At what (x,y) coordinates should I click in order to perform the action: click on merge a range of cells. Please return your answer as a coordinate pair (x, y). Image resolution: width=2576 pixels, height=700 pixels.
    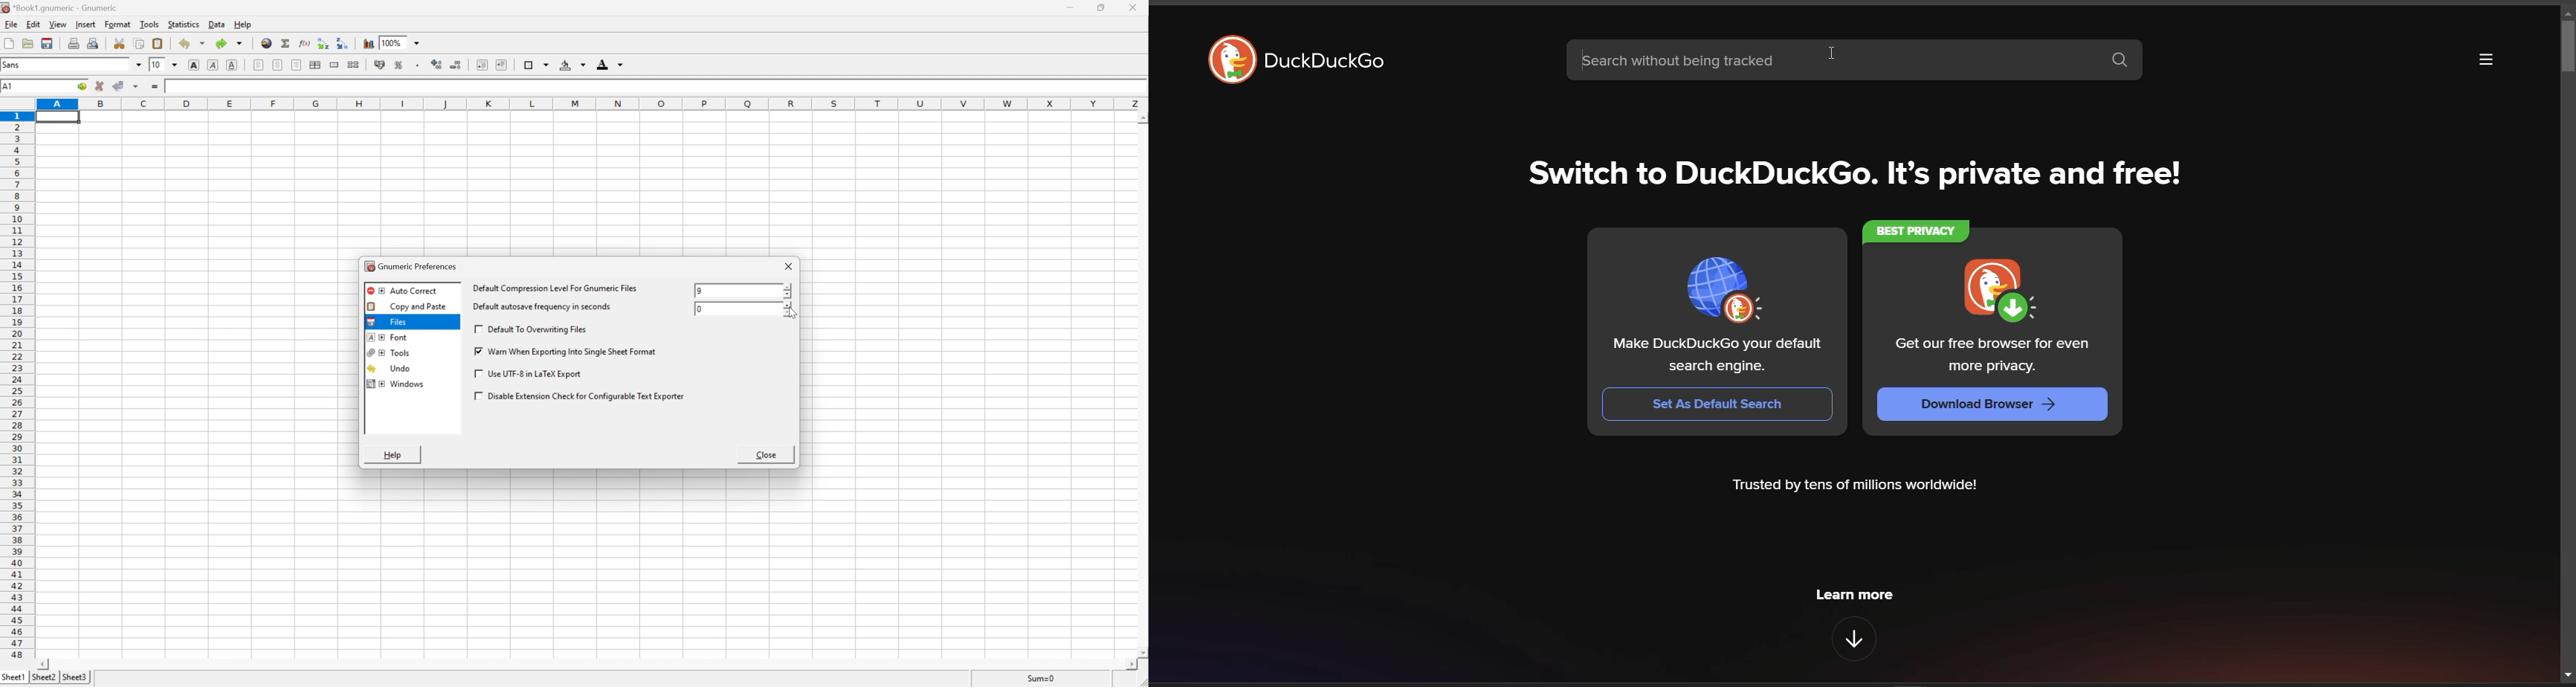
    Looking at the image, I should click on (333, 64).